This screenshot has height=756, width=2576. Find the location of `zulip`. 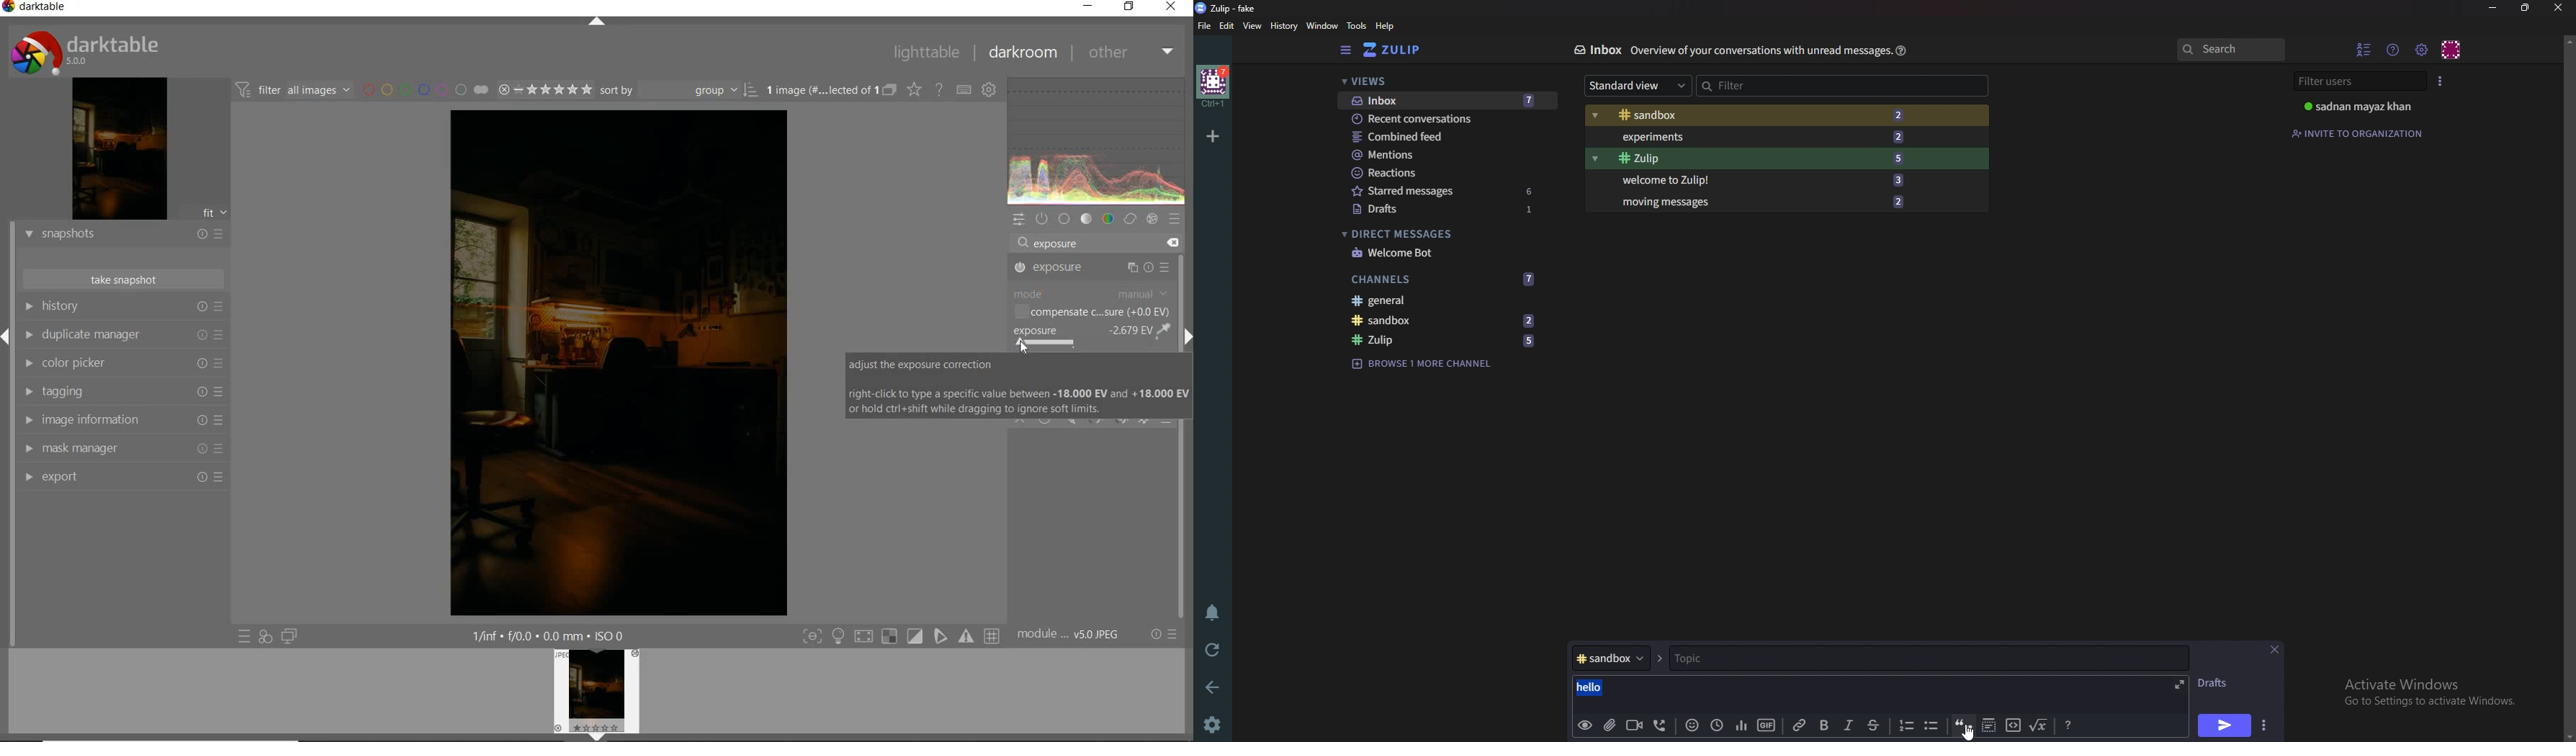

zulip is located at coordinates (1400, 50).